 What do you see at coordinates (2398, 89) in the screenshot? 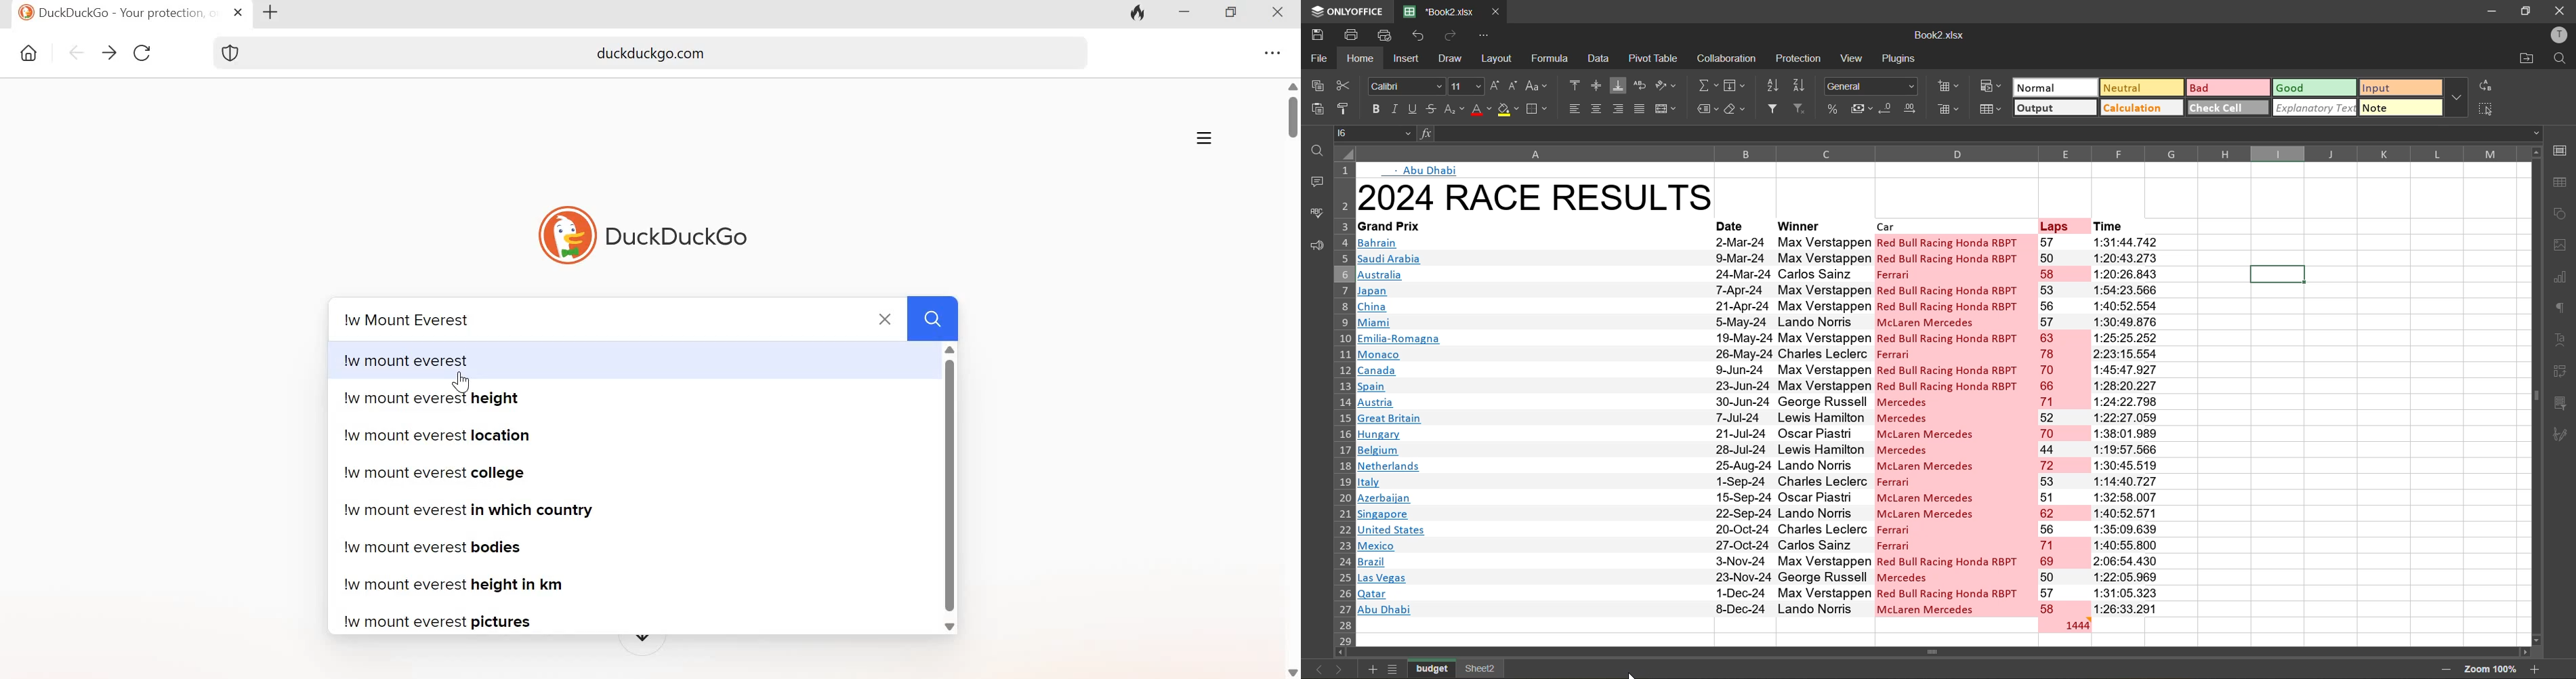
I see `input` at bounding box center [2398, 89].